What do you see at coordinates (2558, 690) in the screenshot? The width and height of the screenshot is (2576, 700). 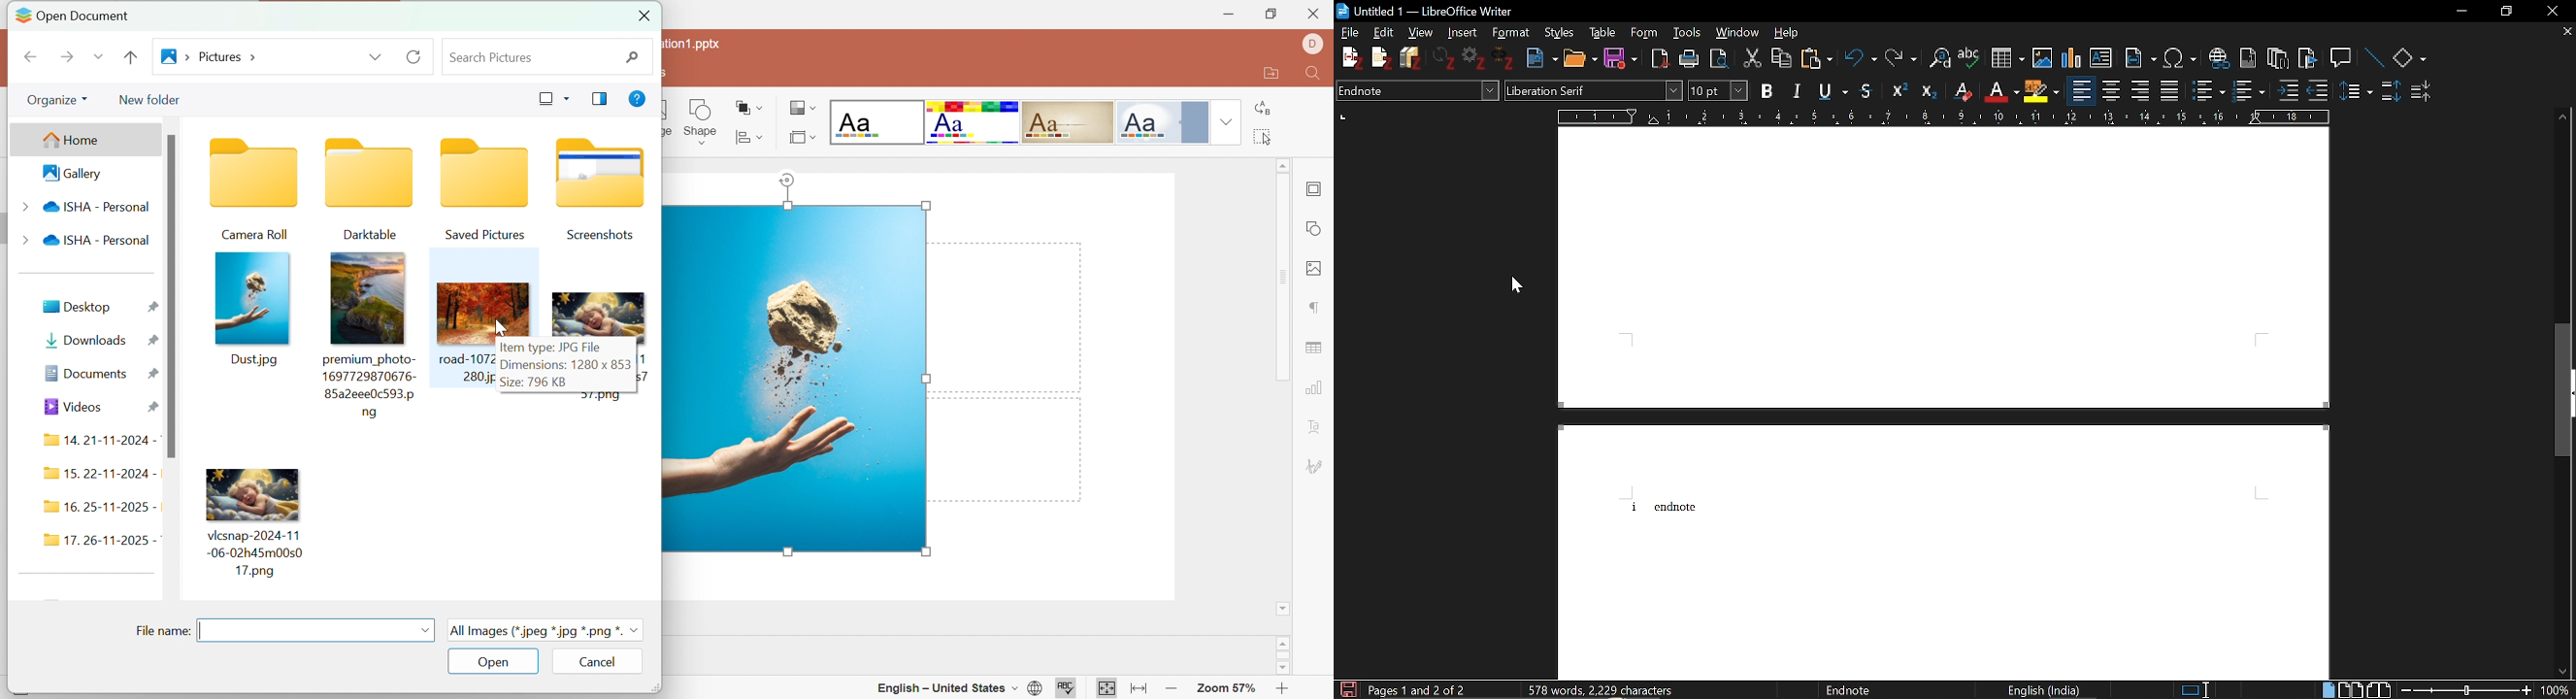 I see `Current Zoom` at bounding box center [2558, 690].